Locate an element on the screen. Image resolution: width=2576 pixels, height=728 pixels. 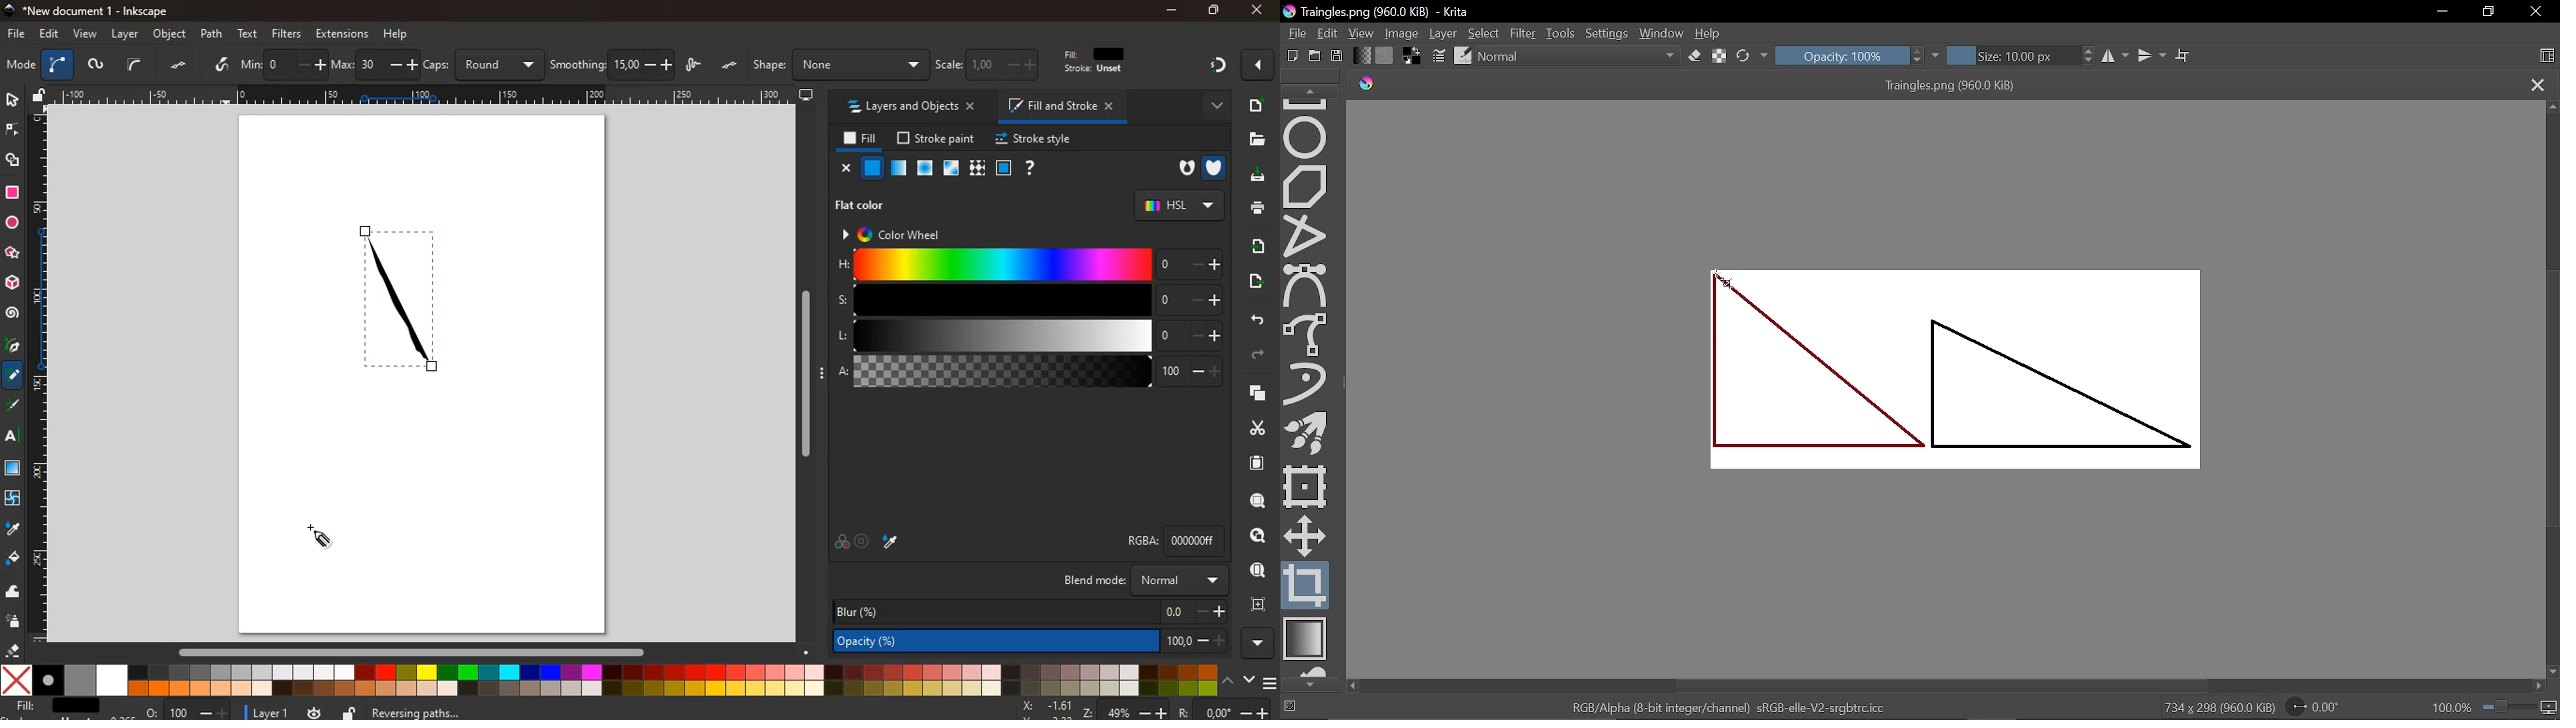
imaage is located at coordinates (14, 470).